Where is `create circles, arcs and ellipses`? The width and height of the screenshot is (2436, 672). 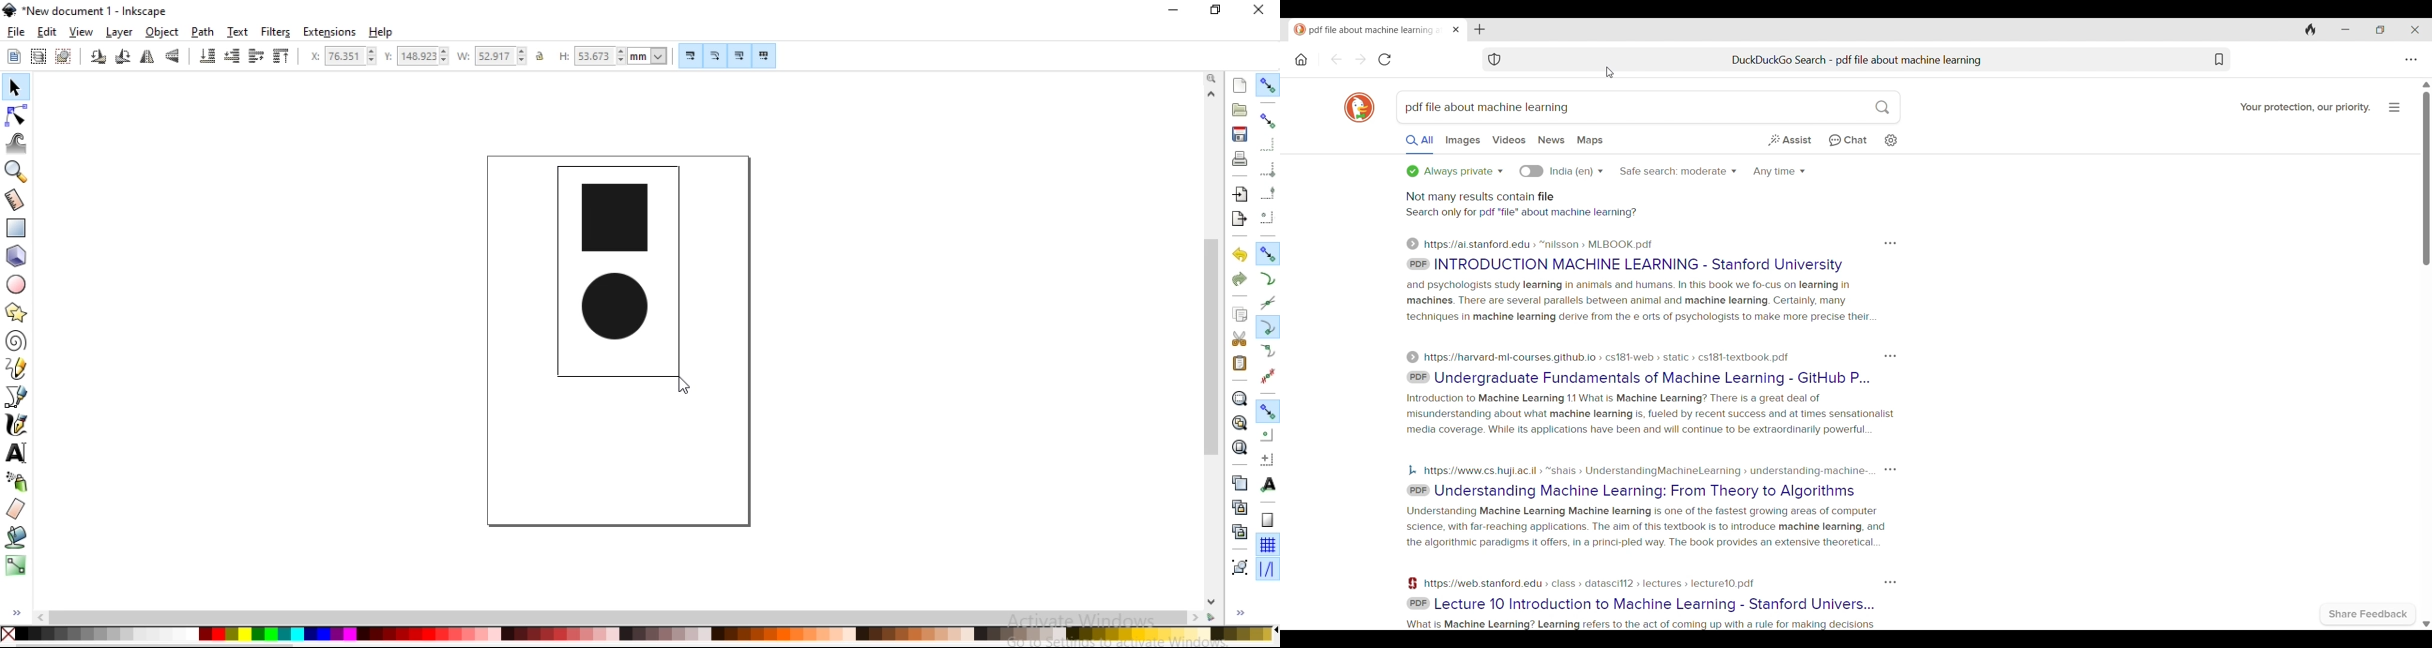 create circles, arcs and ellipses is located at coordinates (18, 285).